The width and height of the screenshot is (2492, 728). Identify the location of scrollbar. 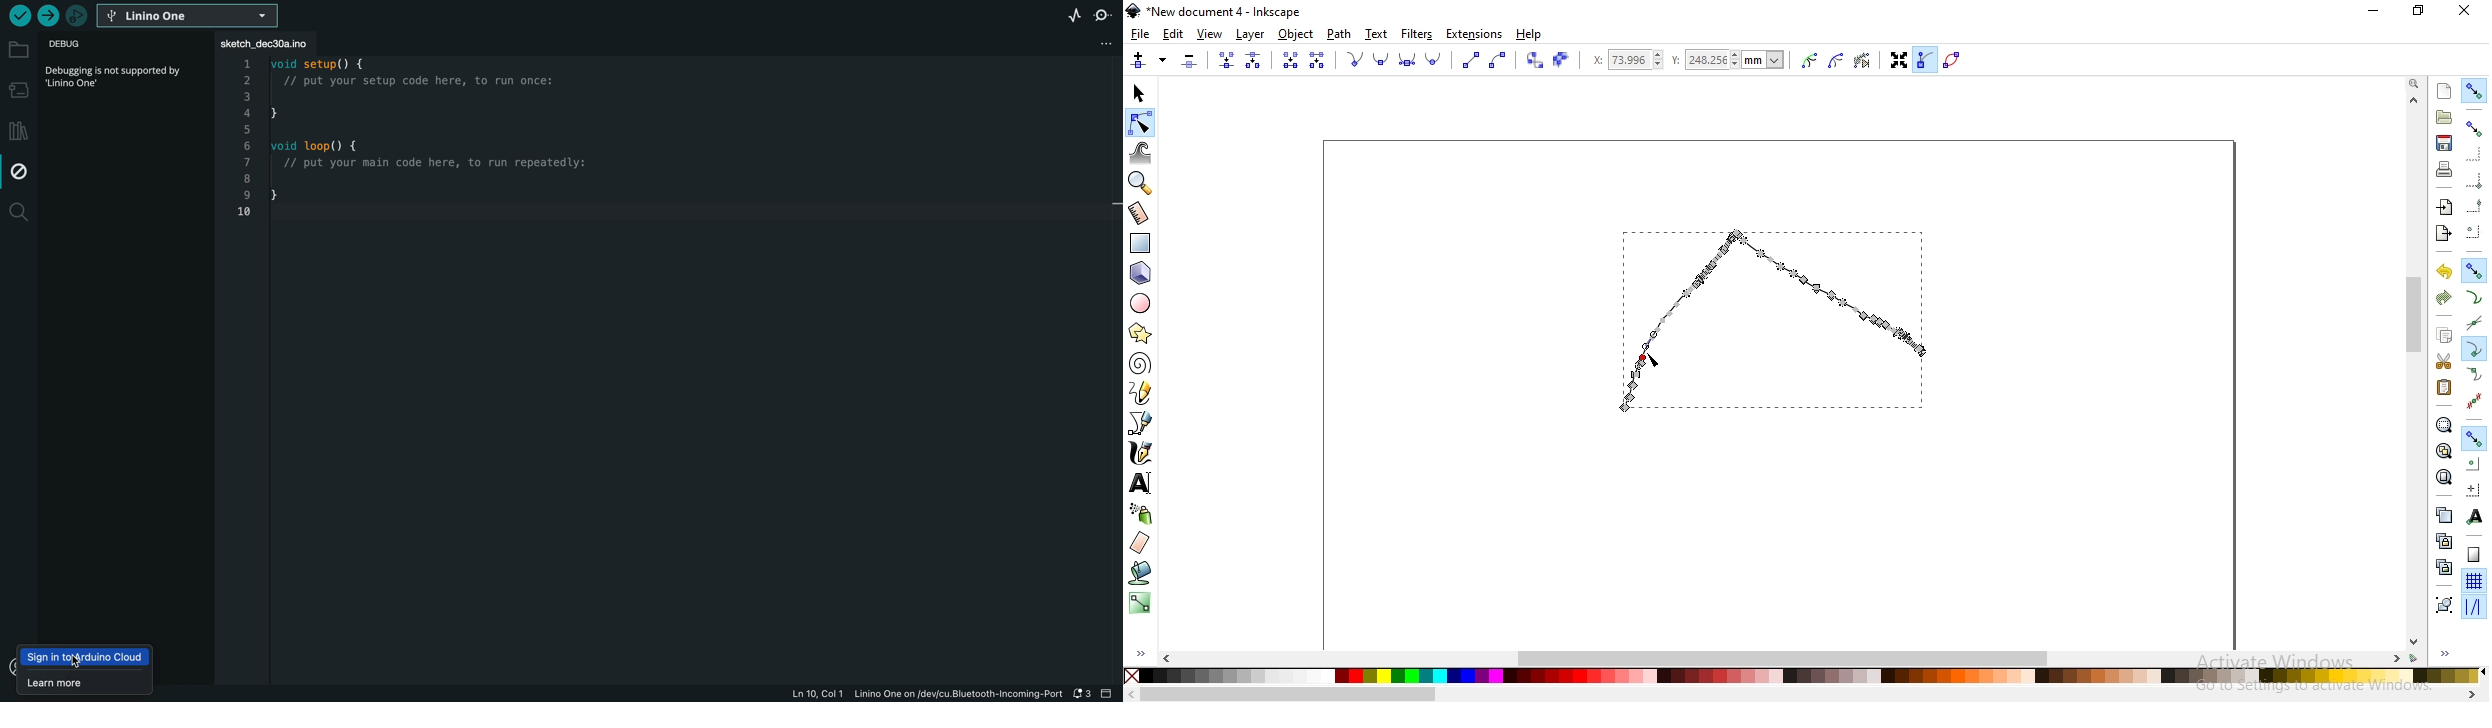
(2416, 317).